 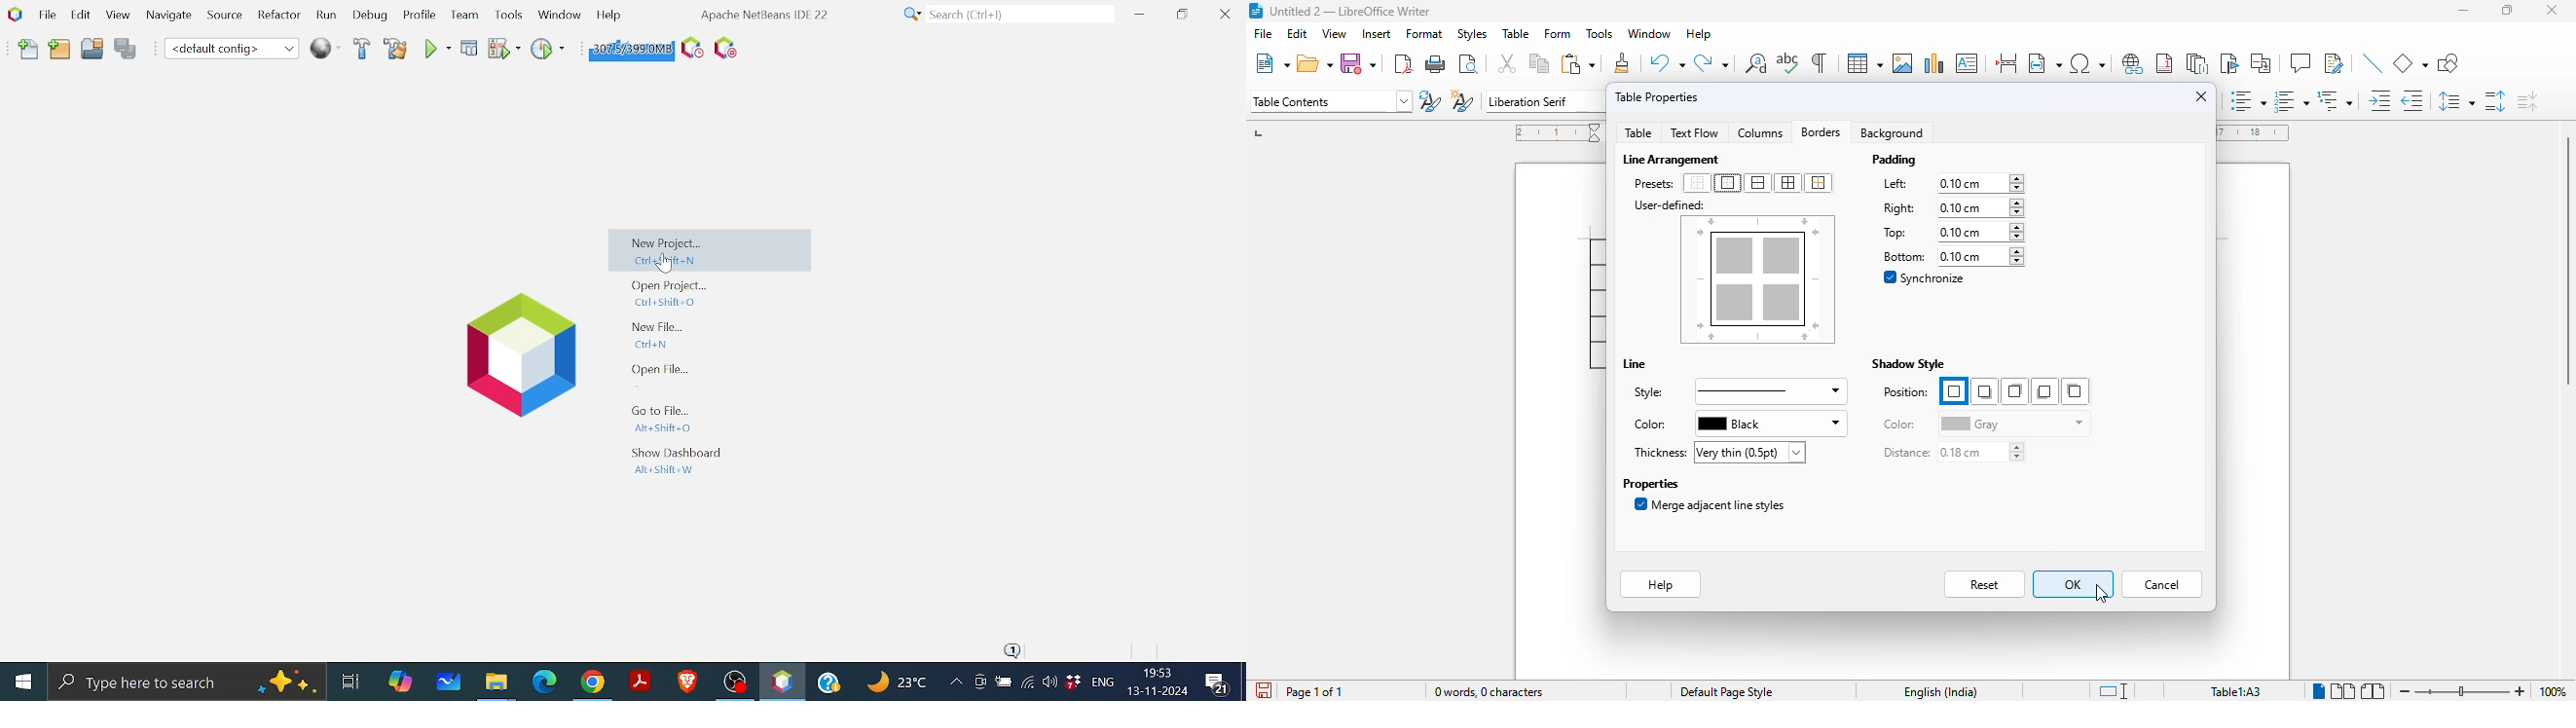 I want to click on new, so click(x=1272, y=63).